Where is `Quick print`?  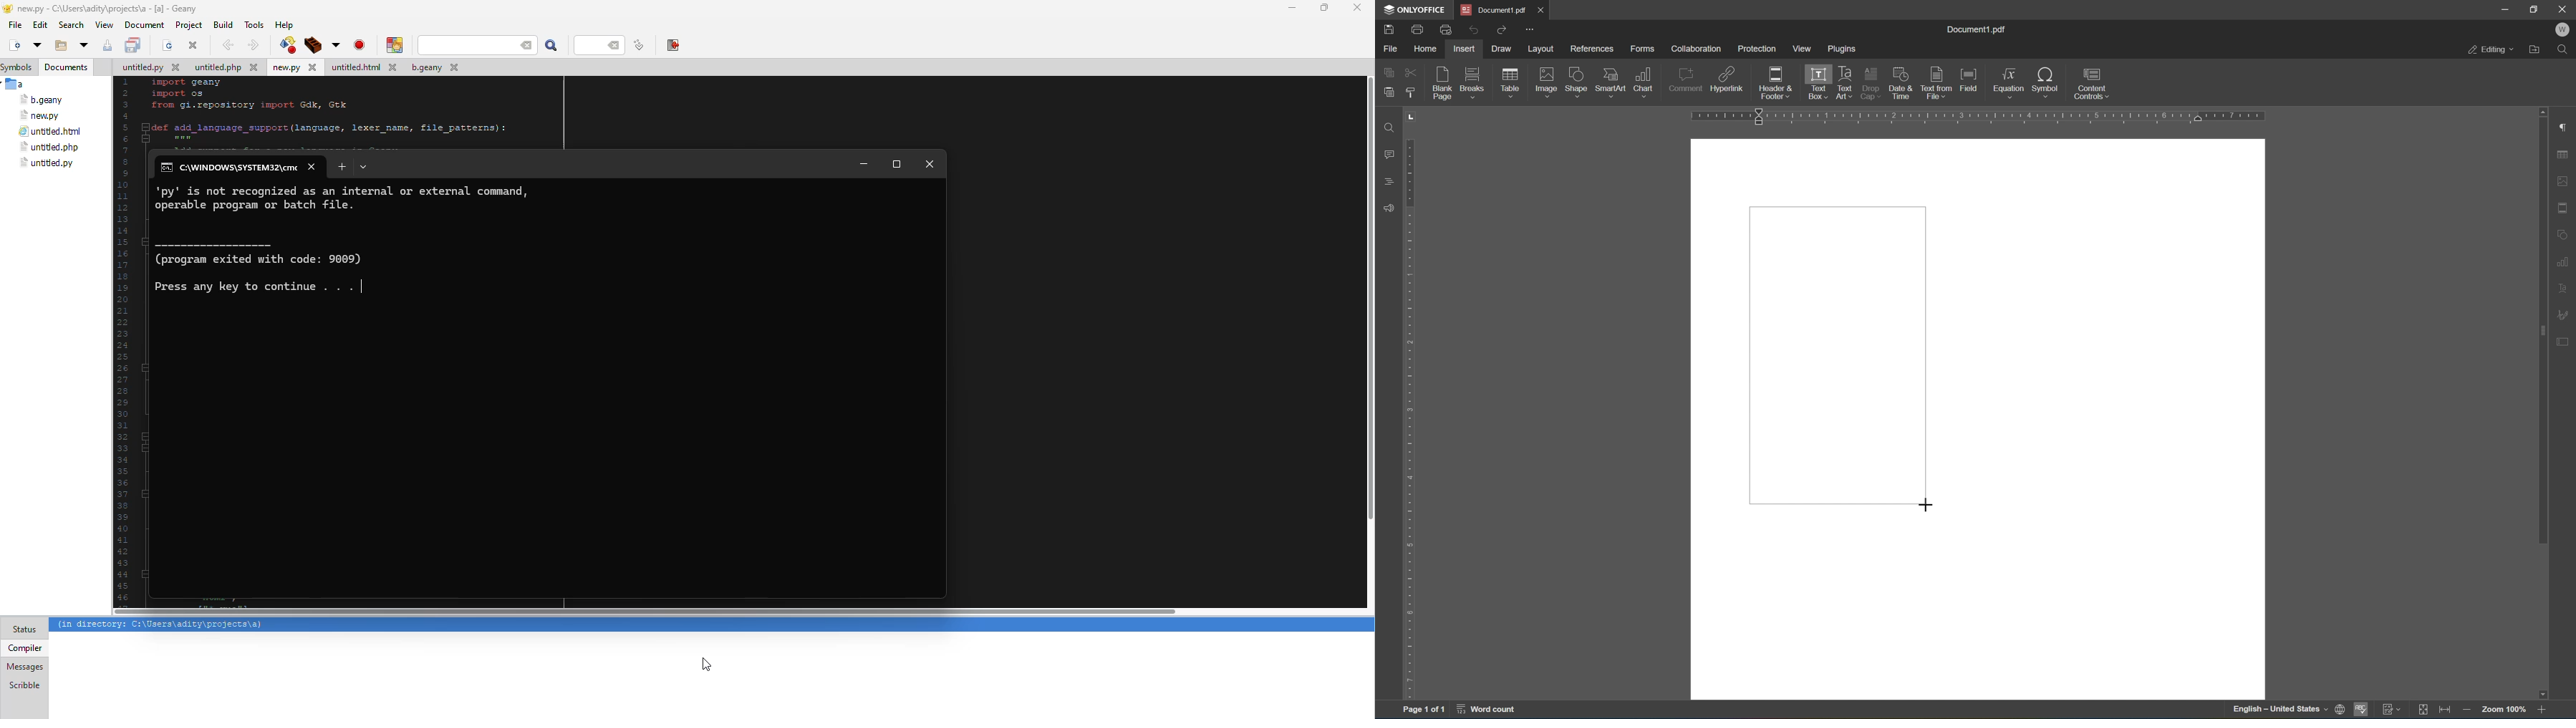 Quick print is located at coordinates (1447, 28).